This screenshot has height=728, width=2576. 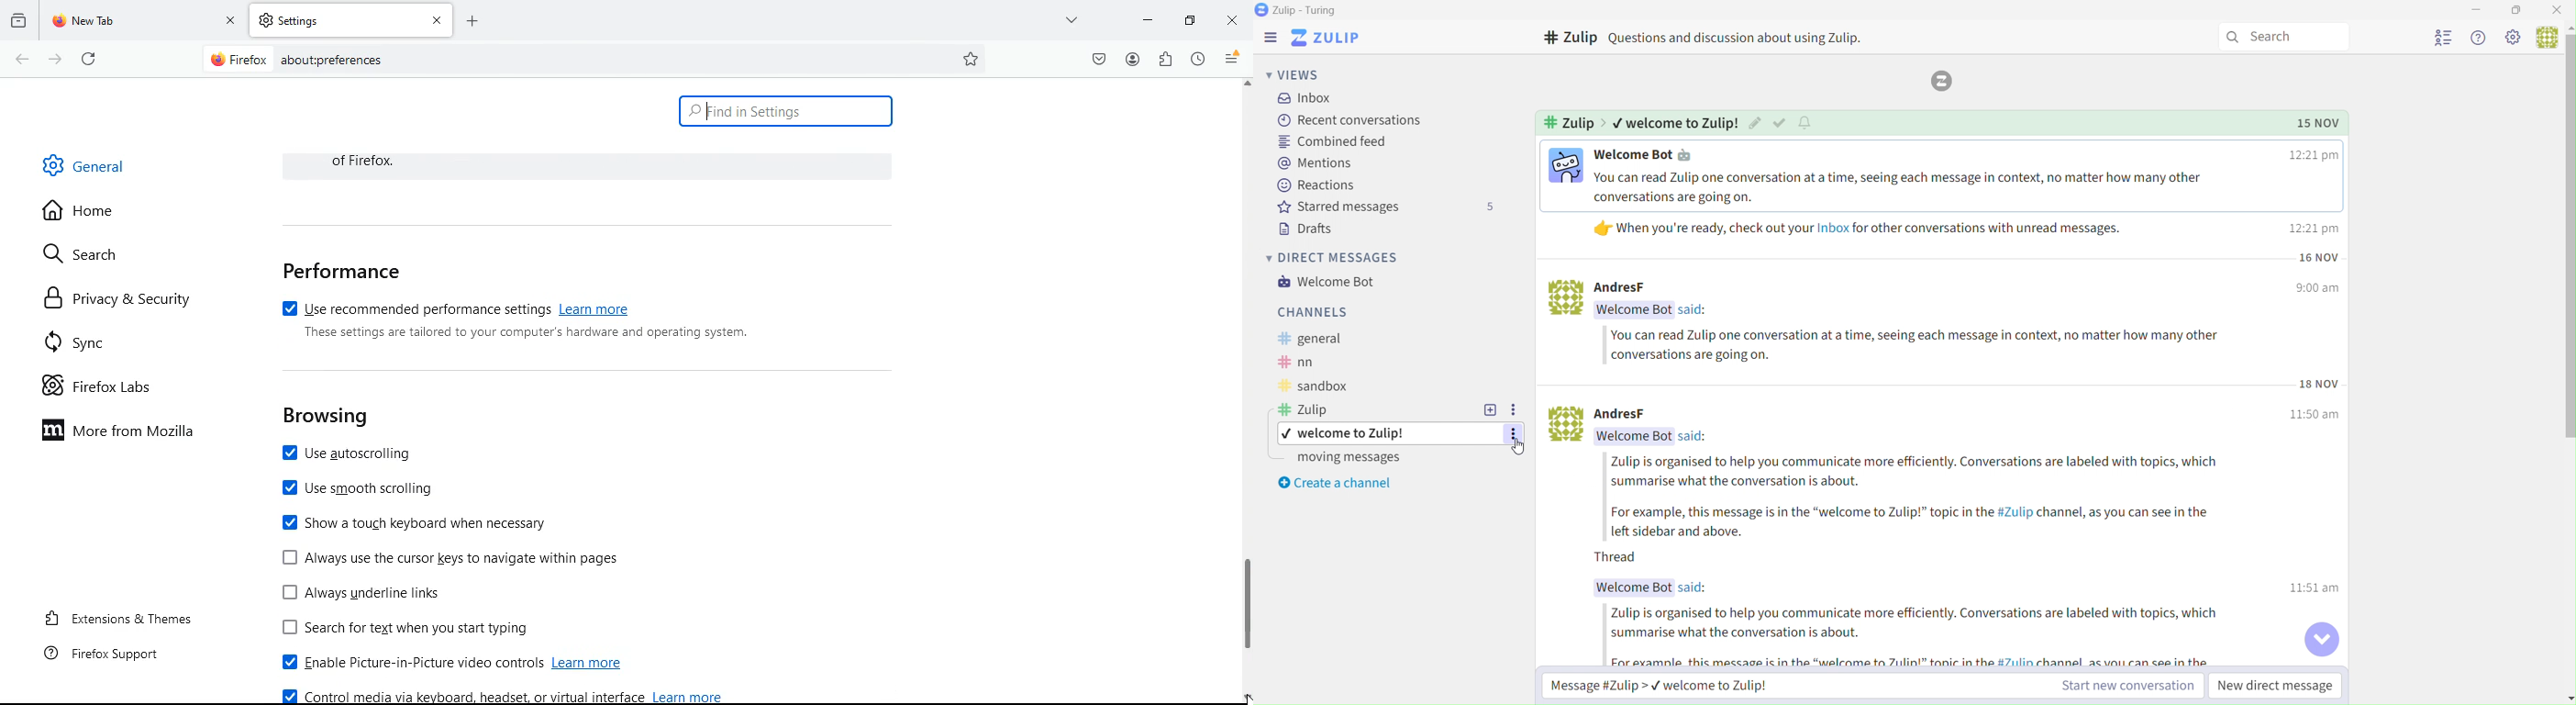 I want to click on Add, so click(x=1489, y=411).